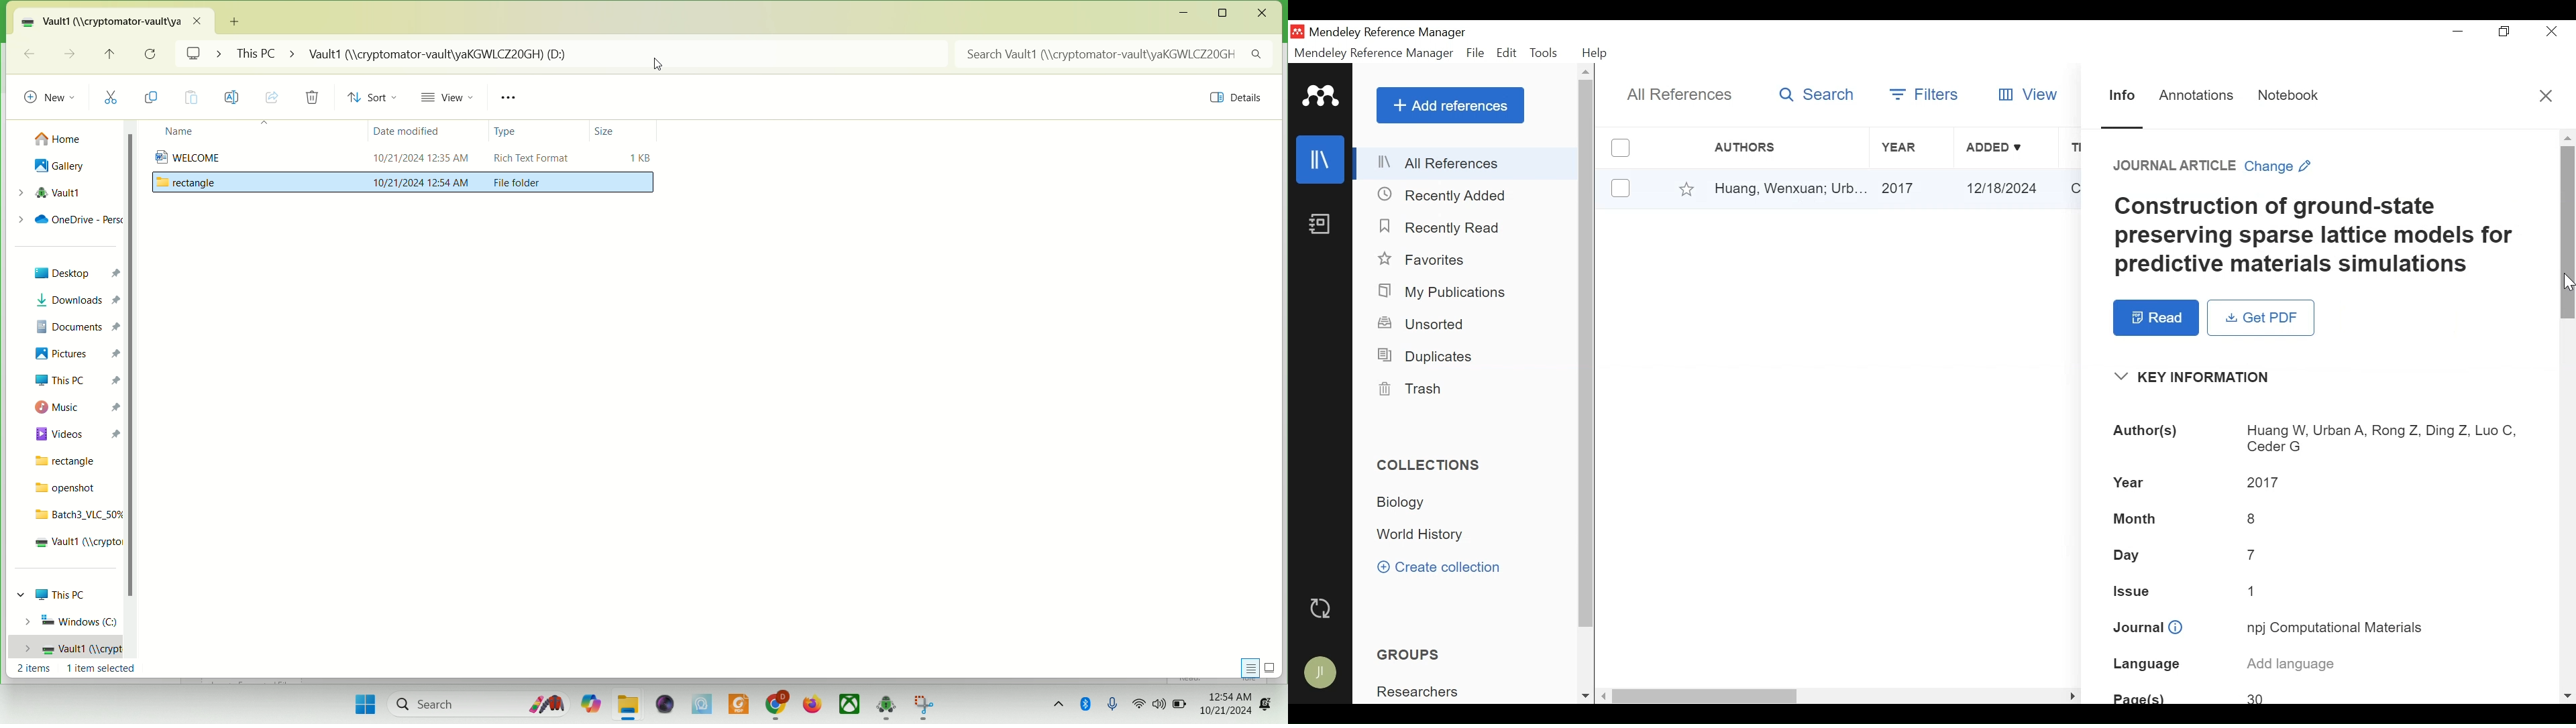  Describe the element at coordinates (156, 98) in the screenshot. I see `copy` at that location.